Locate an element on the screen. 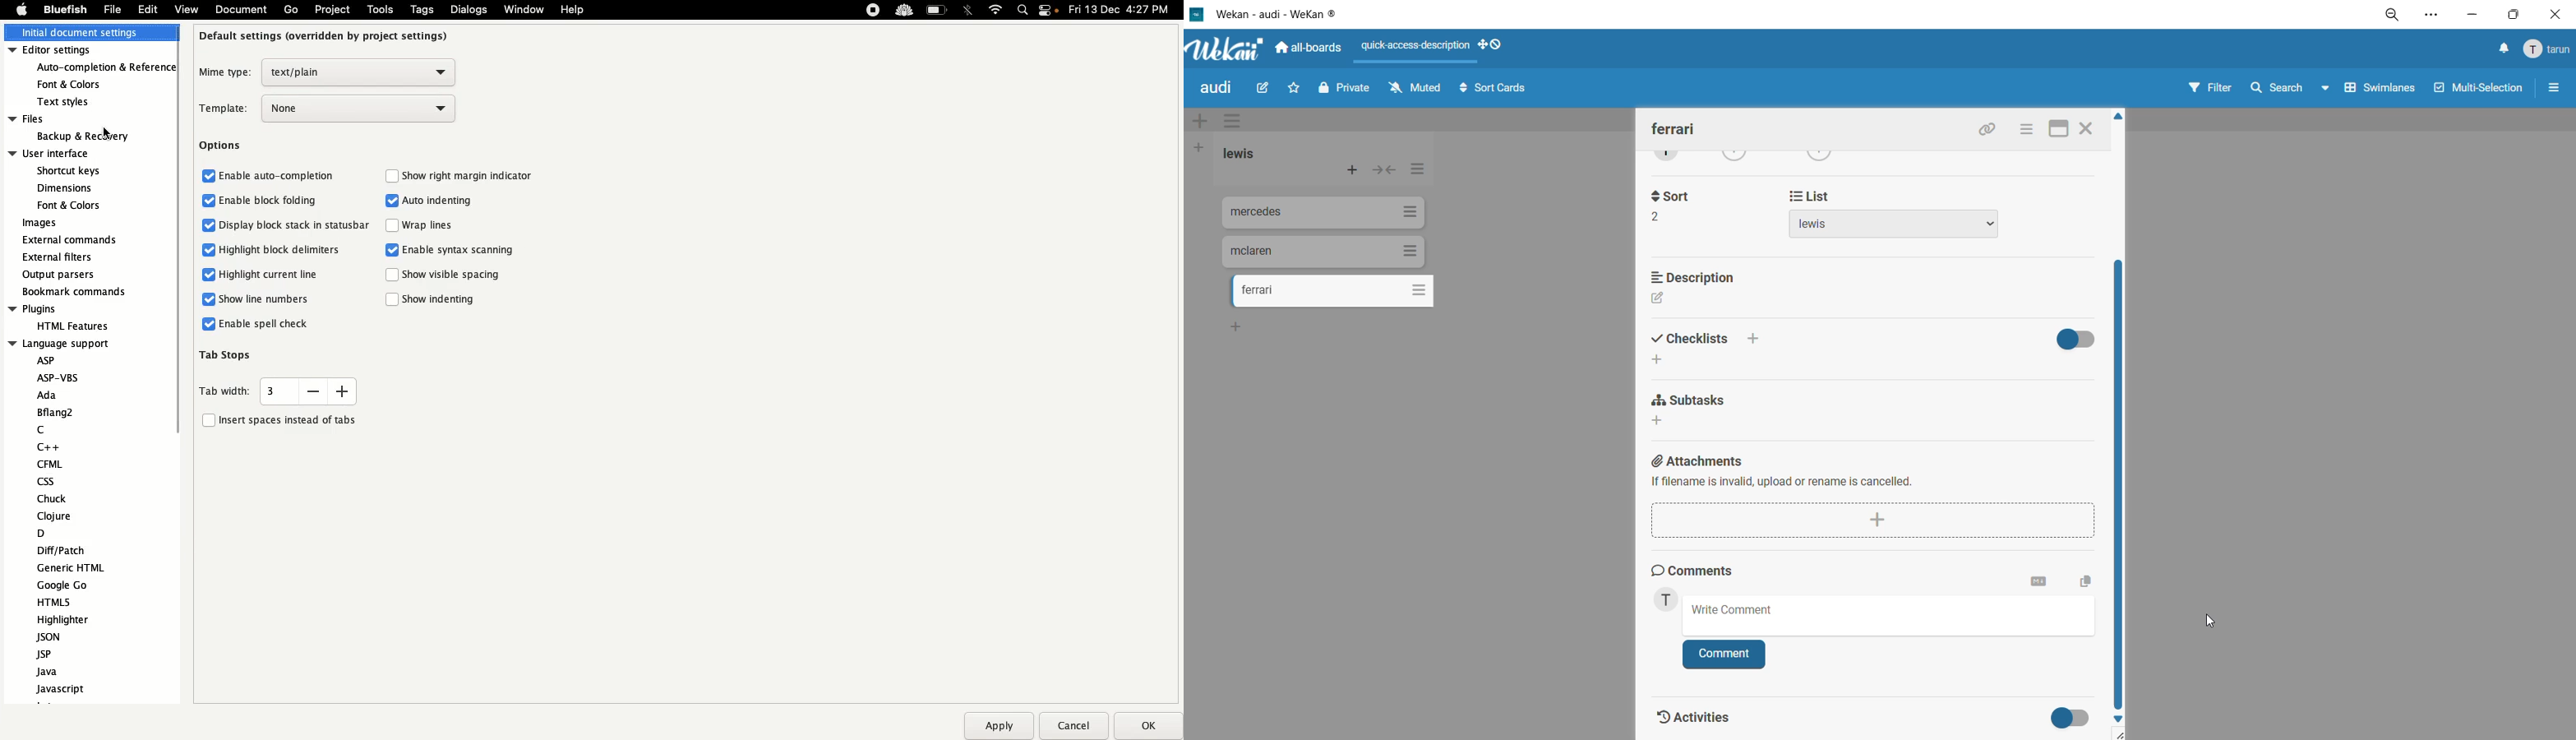  maximize is located at coordinates (2058, 130).